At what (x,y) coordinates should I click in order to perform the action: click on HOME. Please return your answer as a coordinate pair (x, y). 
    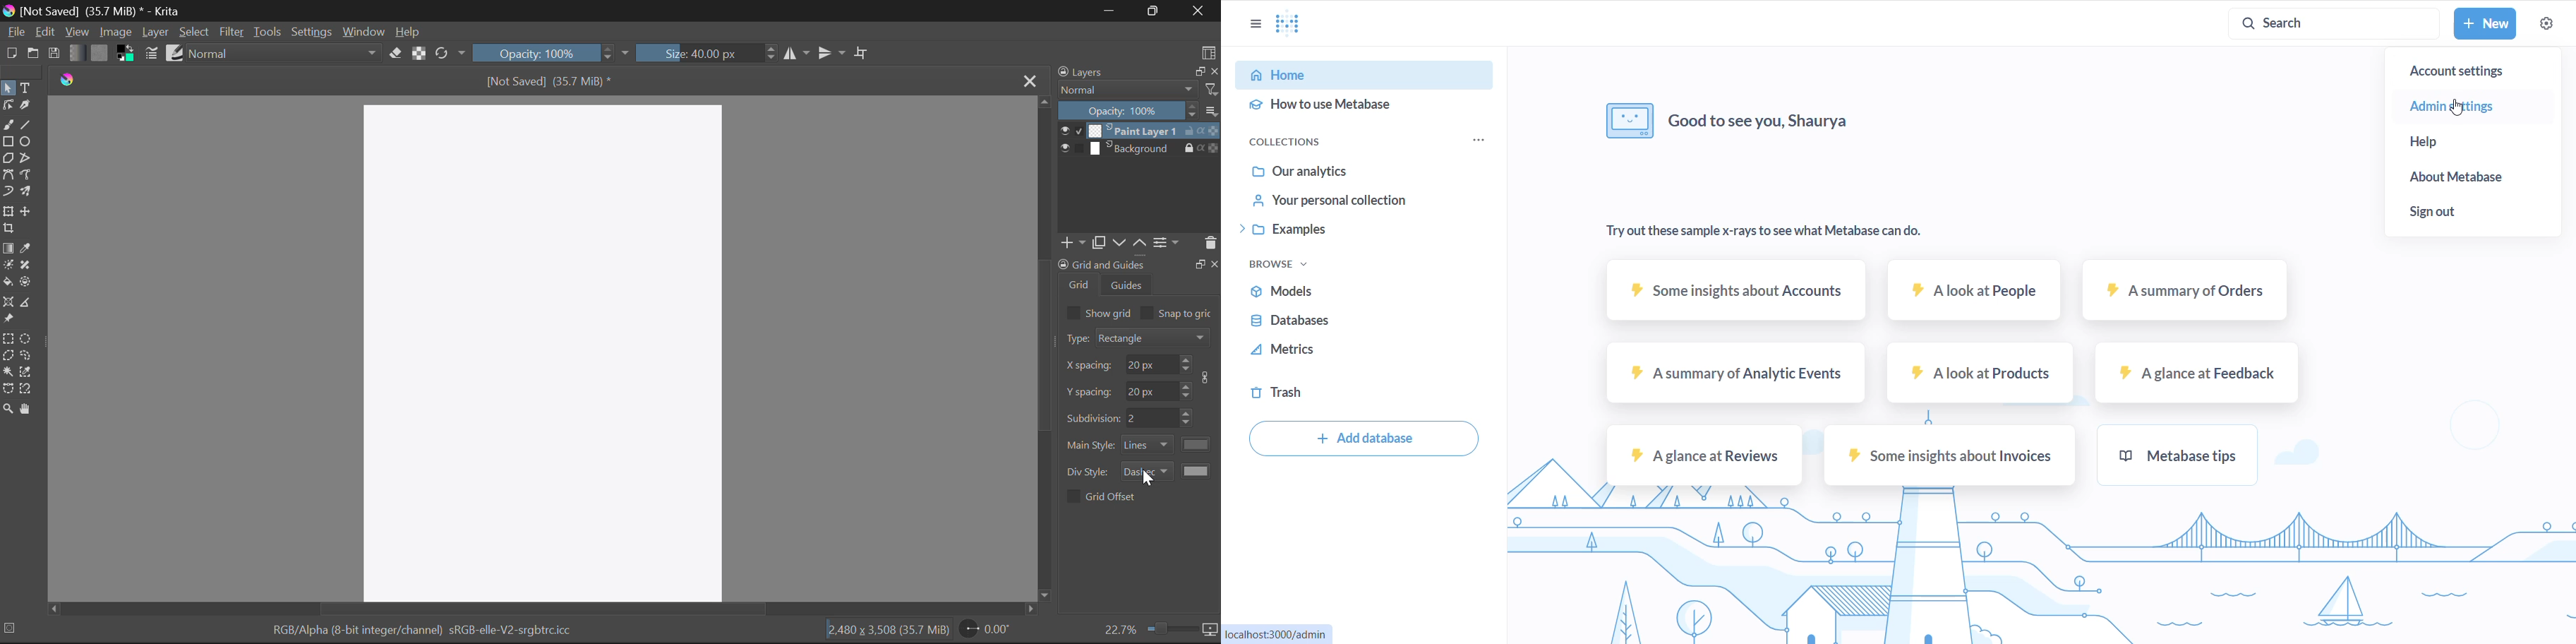
    Looking at the image, I should click on (1363, 76).